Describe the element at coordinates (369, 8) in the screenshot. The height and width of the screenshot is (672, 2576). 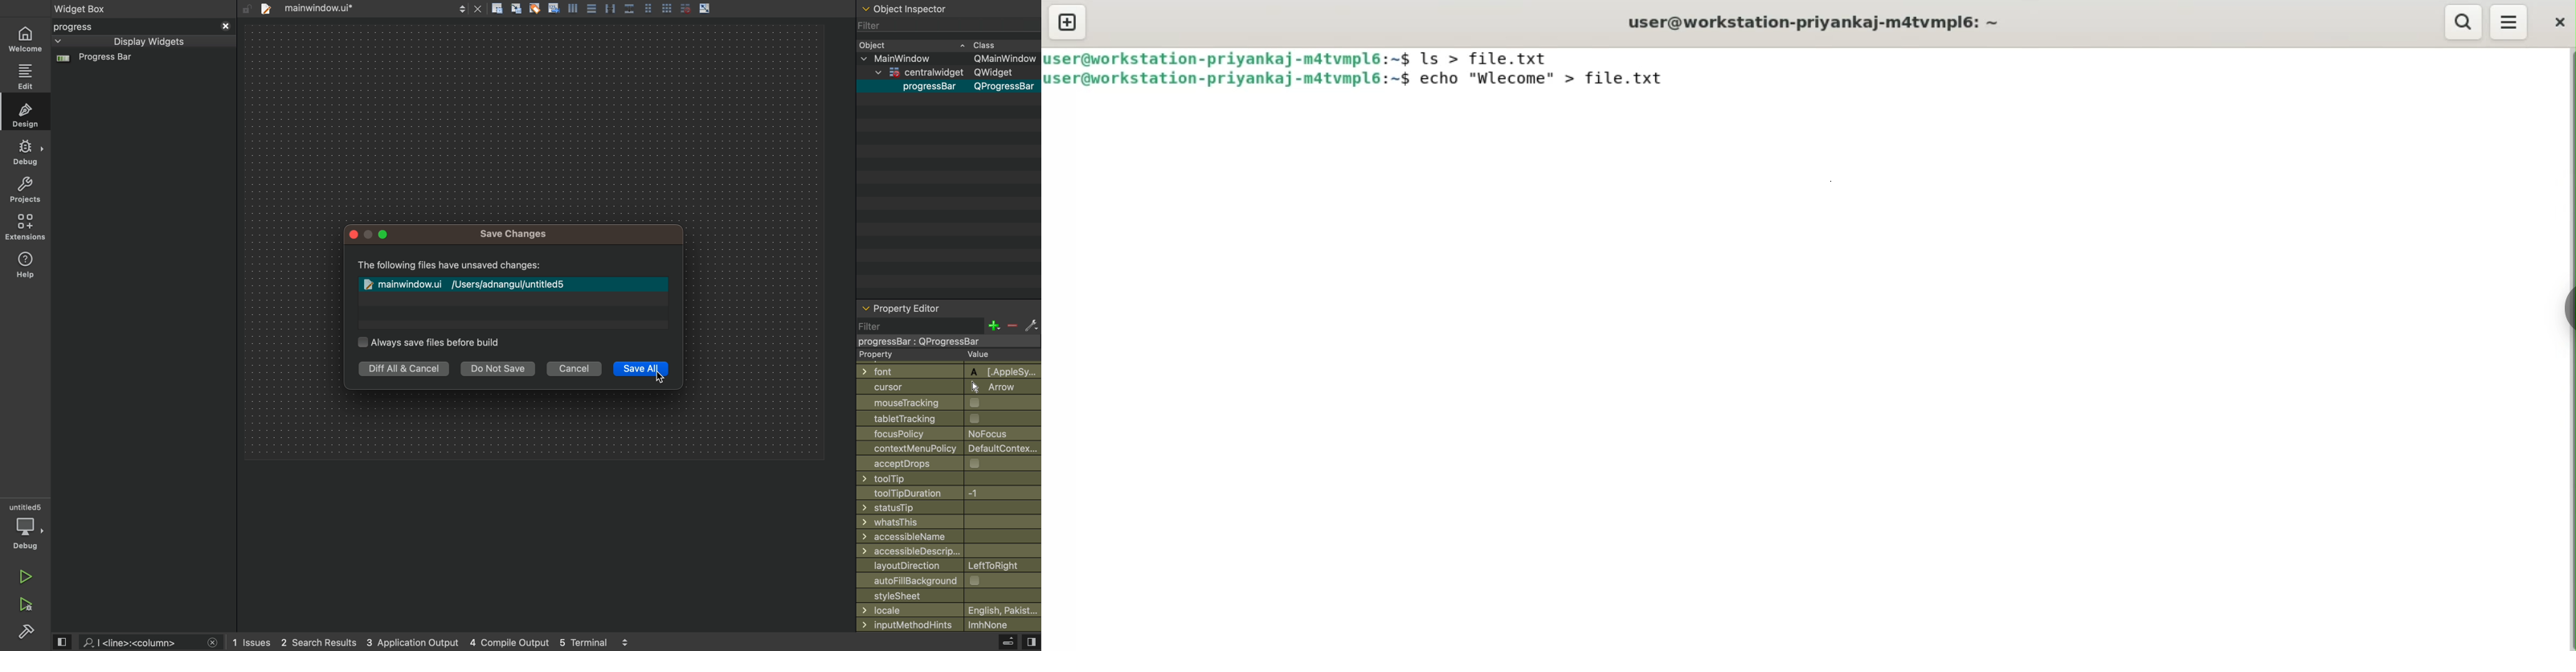
I see `tab` at that location.